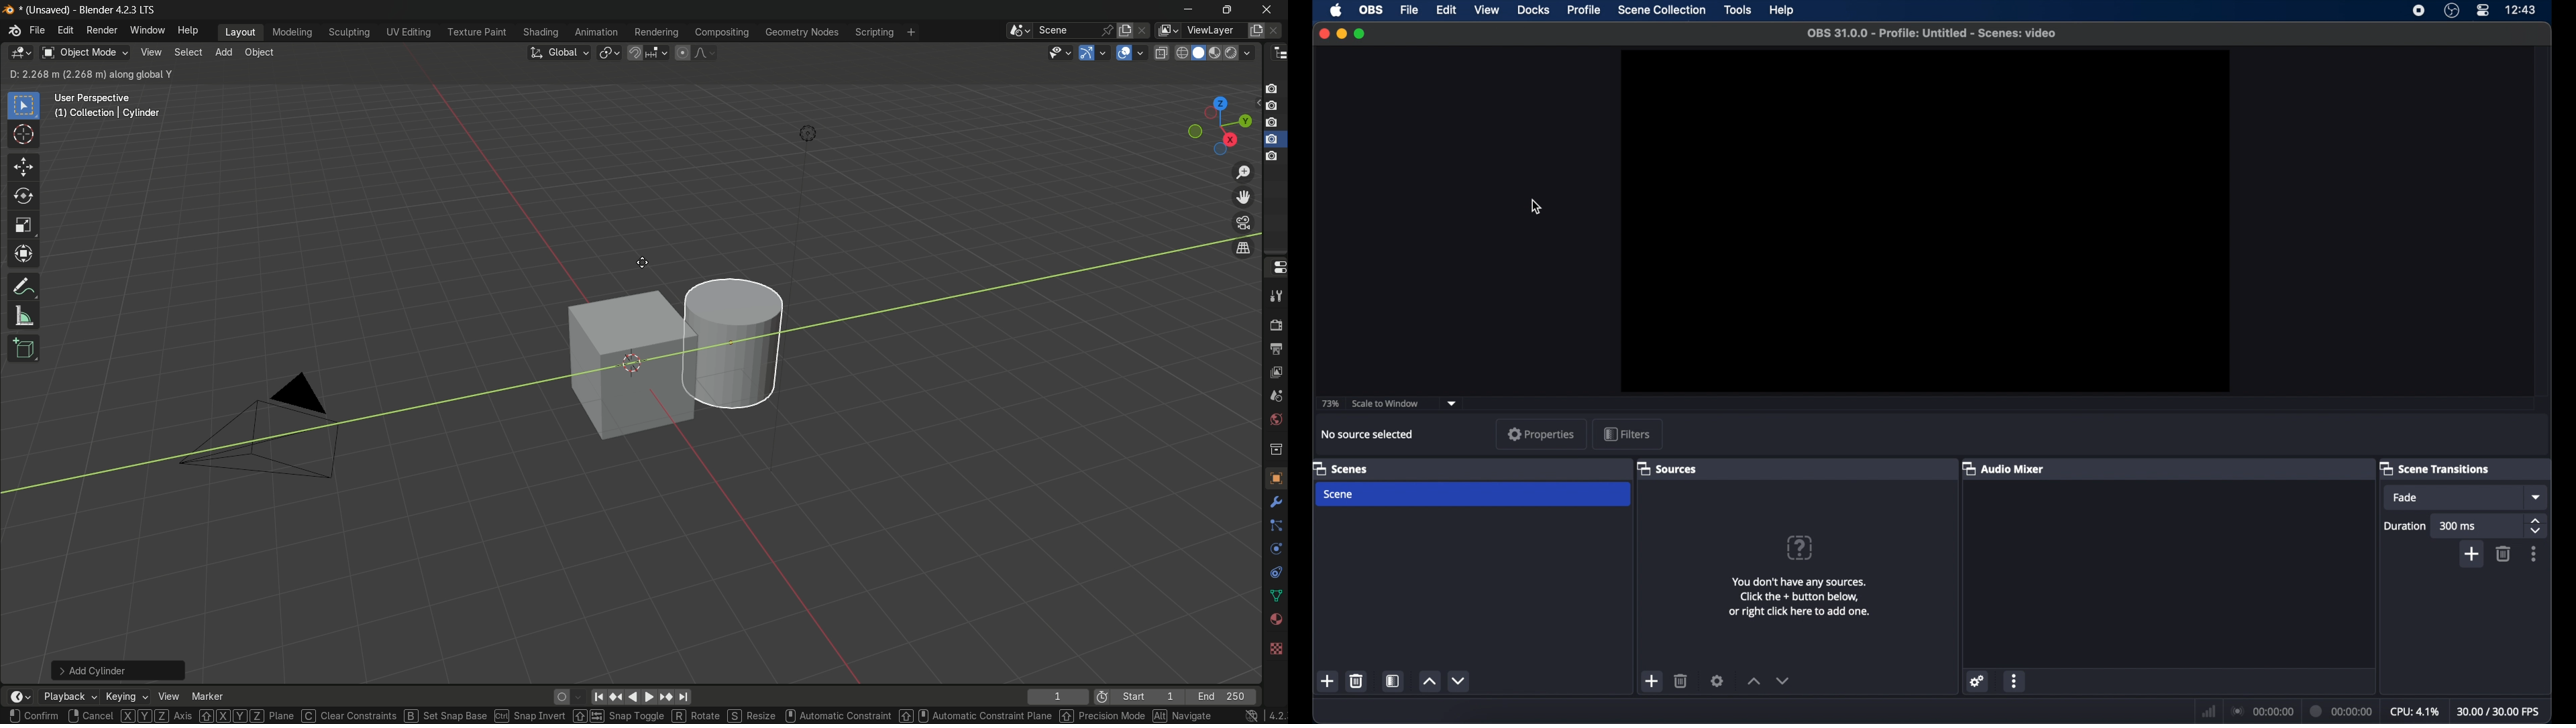  Describe the element at coordinates (2521, 9) in the screenshot. I see `time` at that location.